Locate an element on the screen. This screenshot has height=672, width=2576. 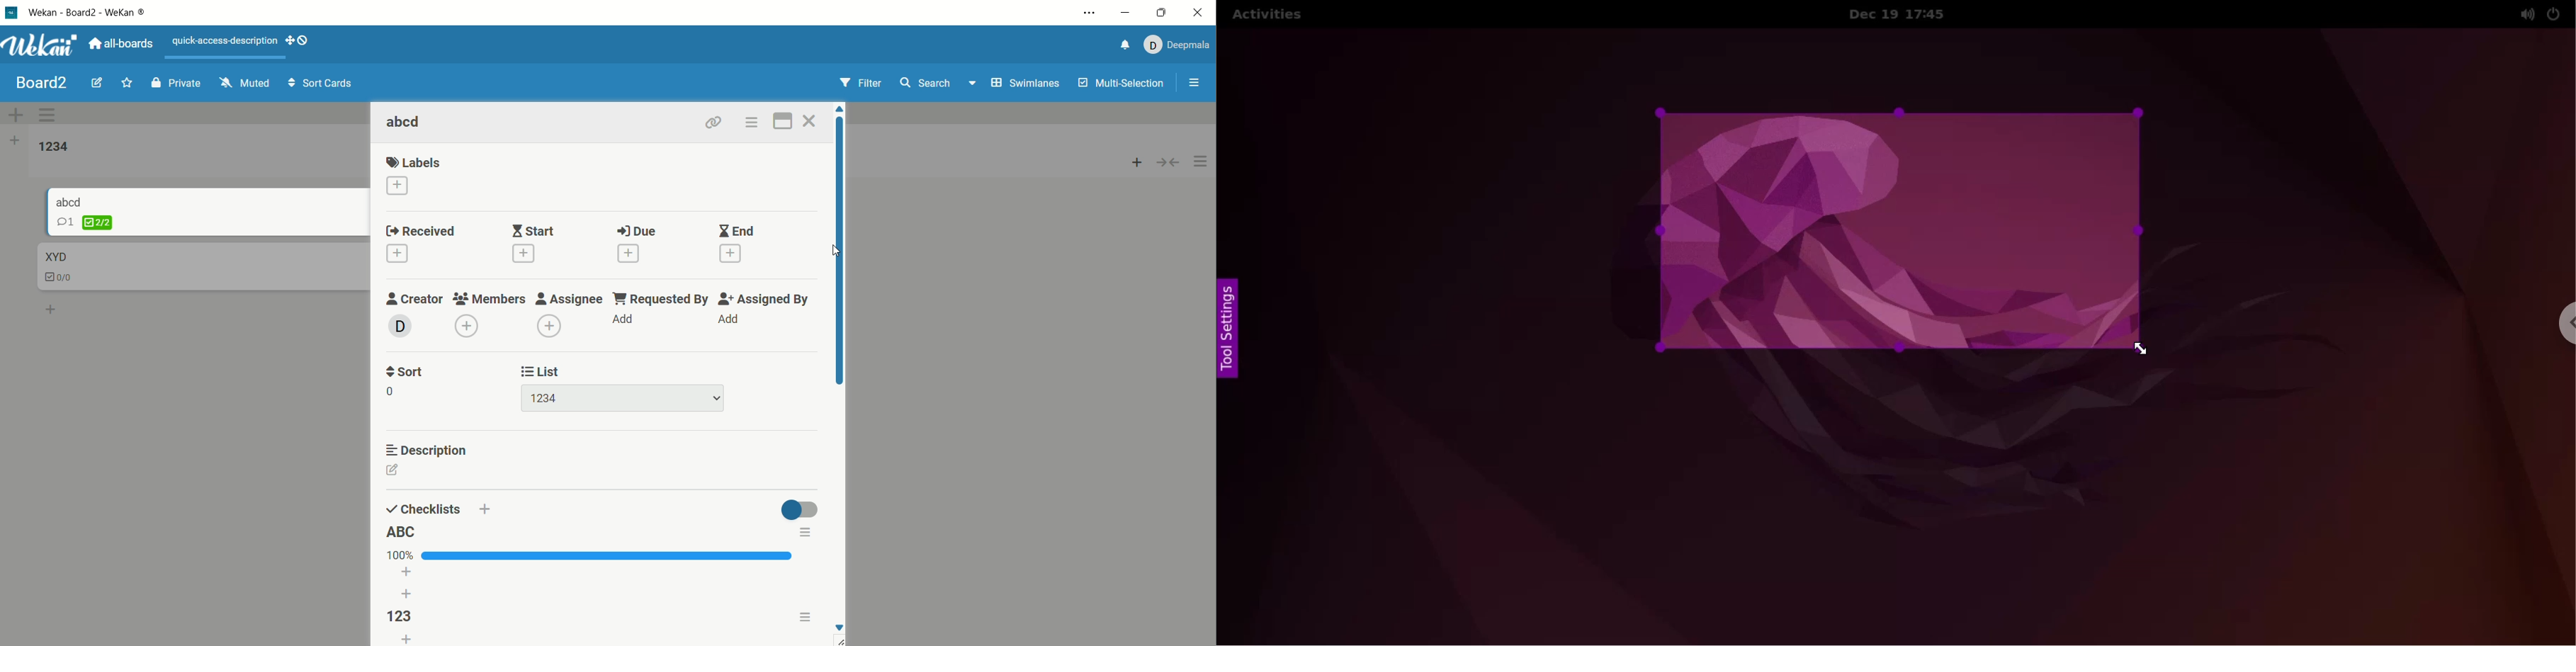
maximize is located at coordinates (784, 120).